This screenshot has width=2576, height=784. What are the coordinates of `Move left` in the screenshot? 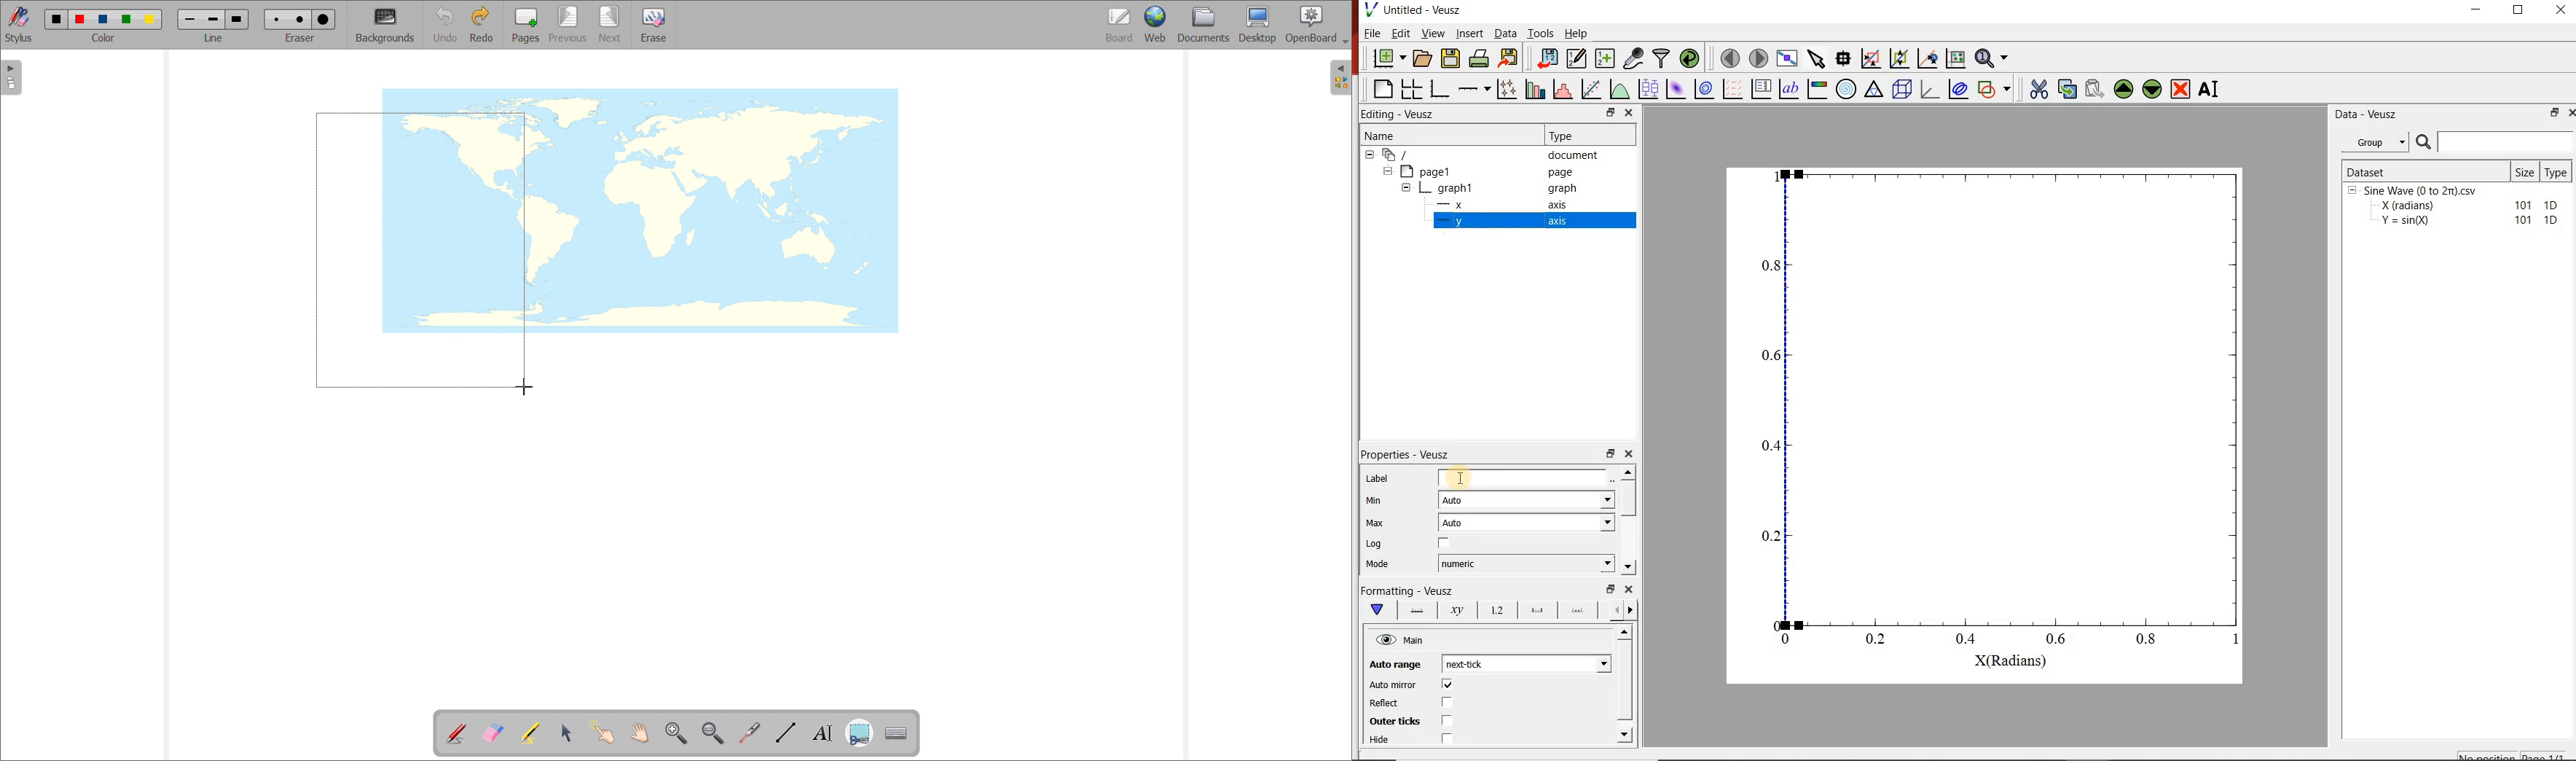 It's located at (1614, 609).